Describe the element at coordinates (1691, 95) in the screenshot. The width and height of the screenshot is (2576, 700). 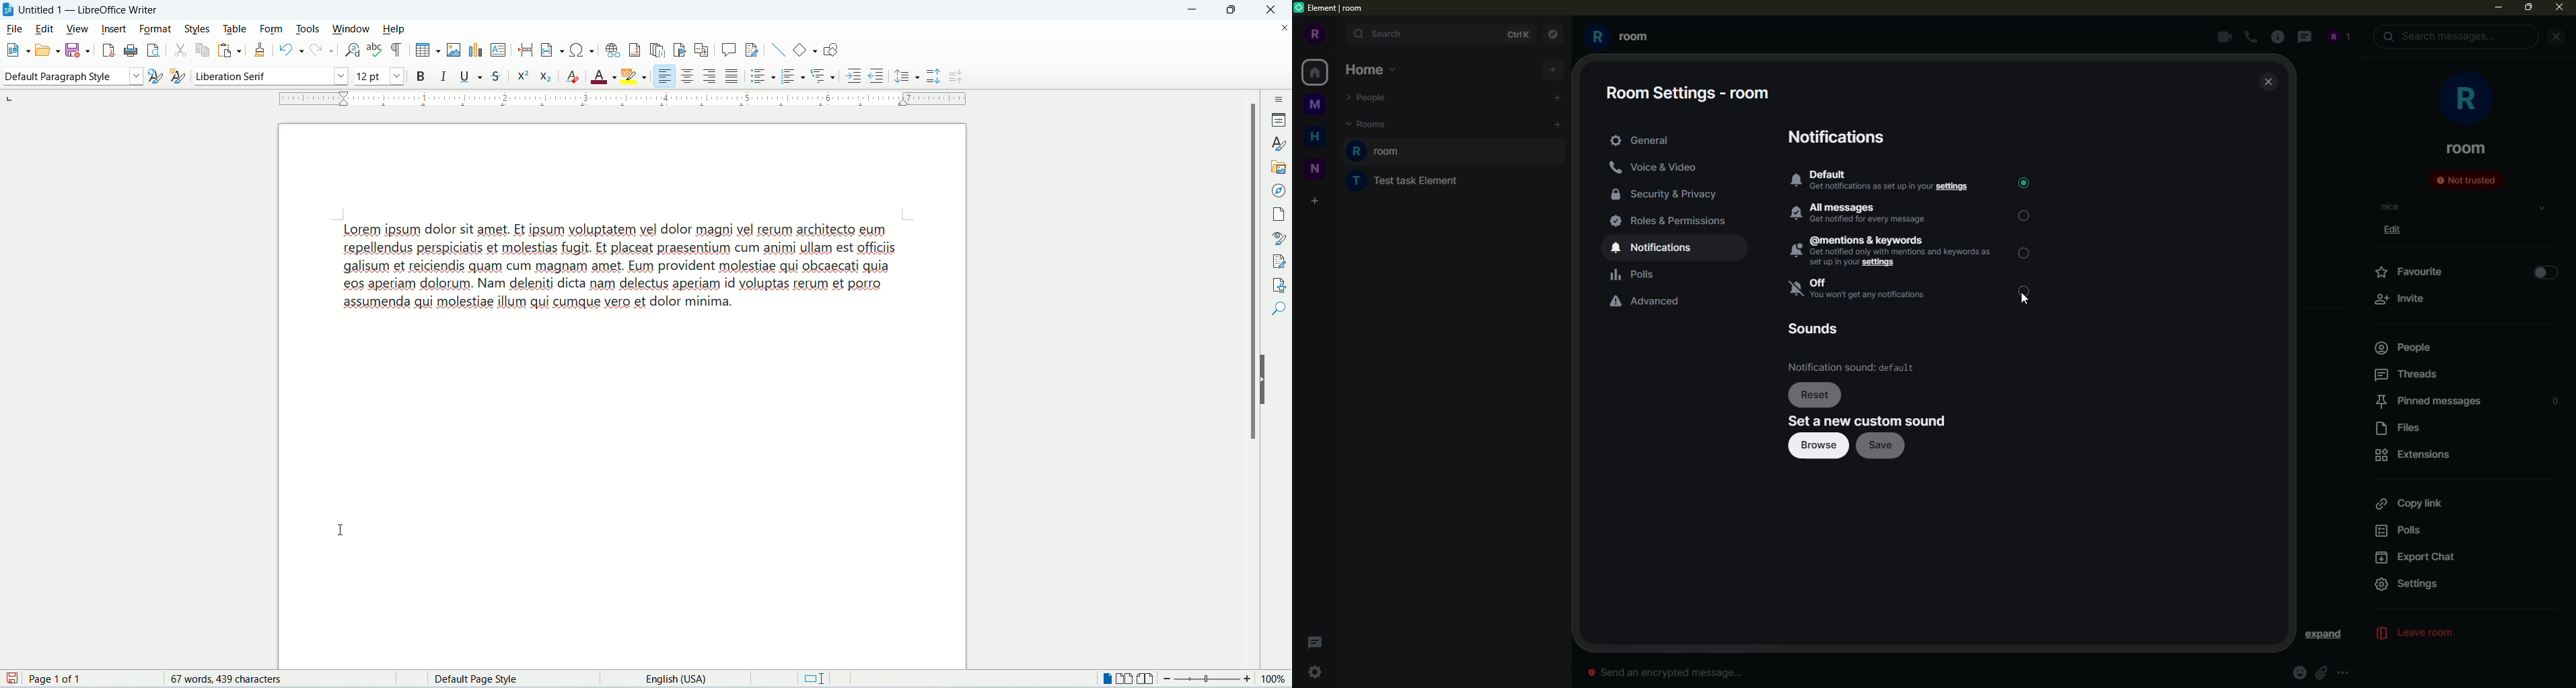
I see `room settings-room` at that location.